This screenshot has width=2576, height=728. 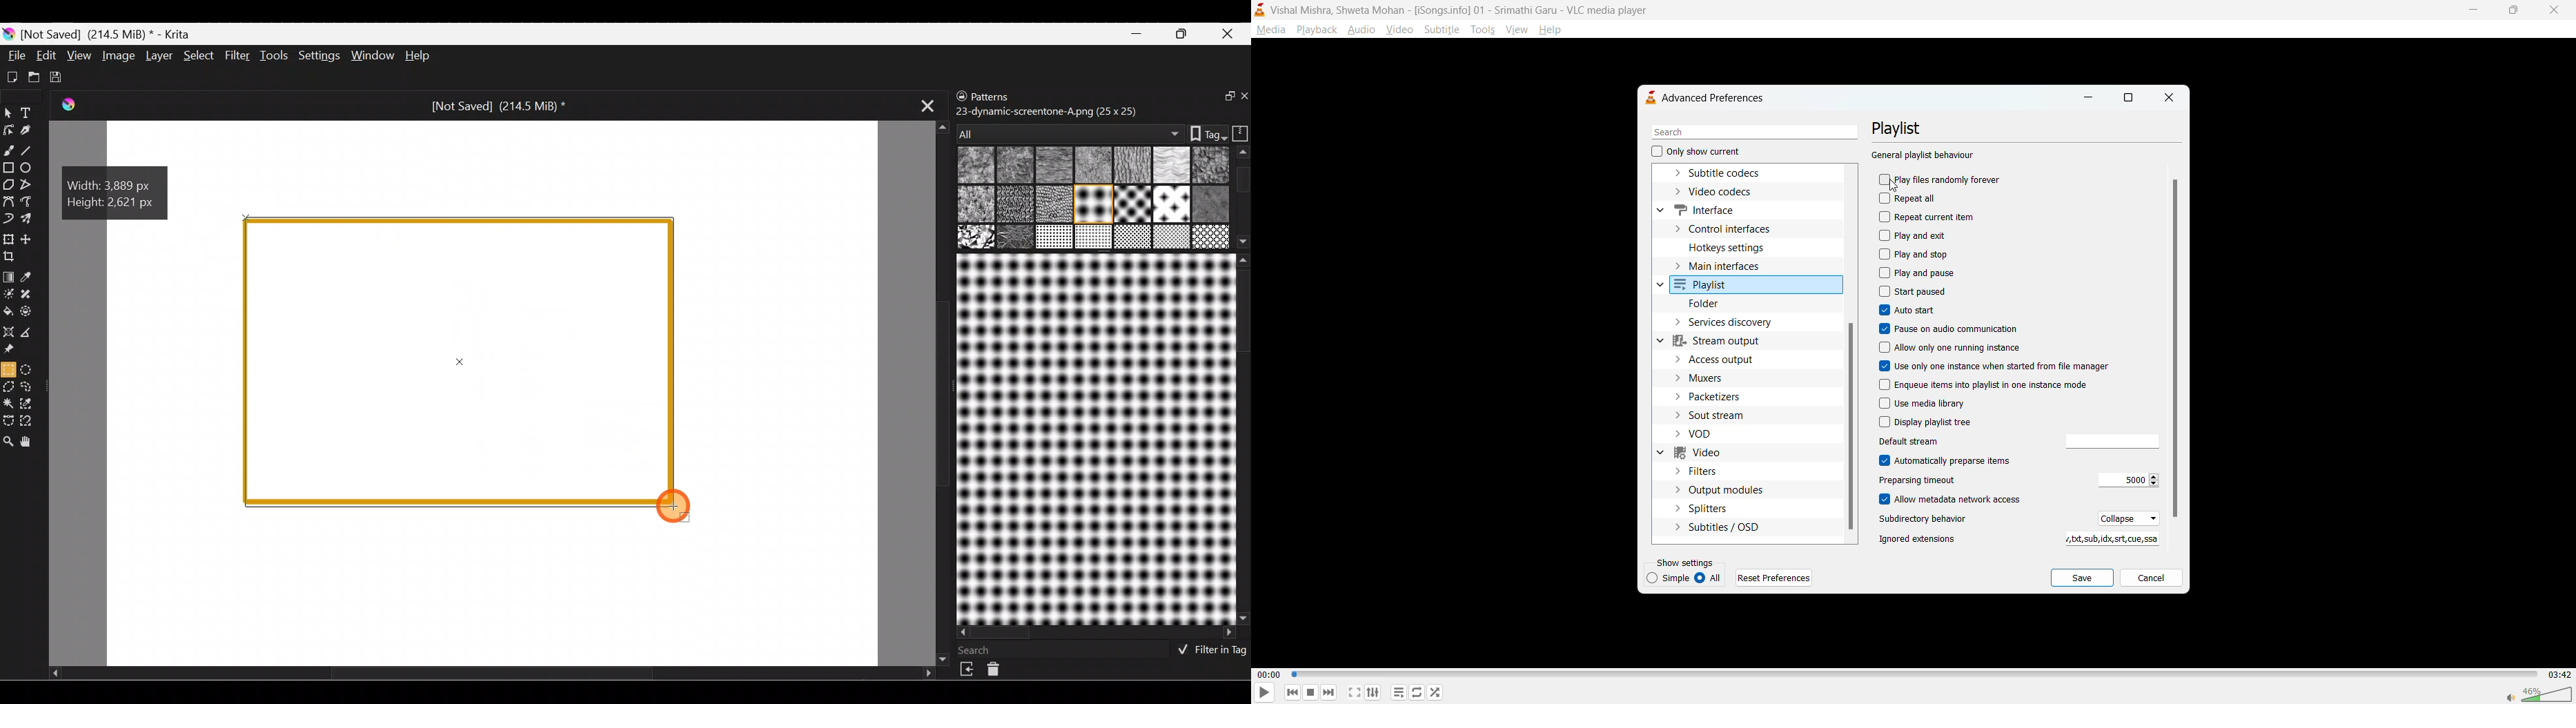 I want to click on minimize, so click(x=2087, y=100).